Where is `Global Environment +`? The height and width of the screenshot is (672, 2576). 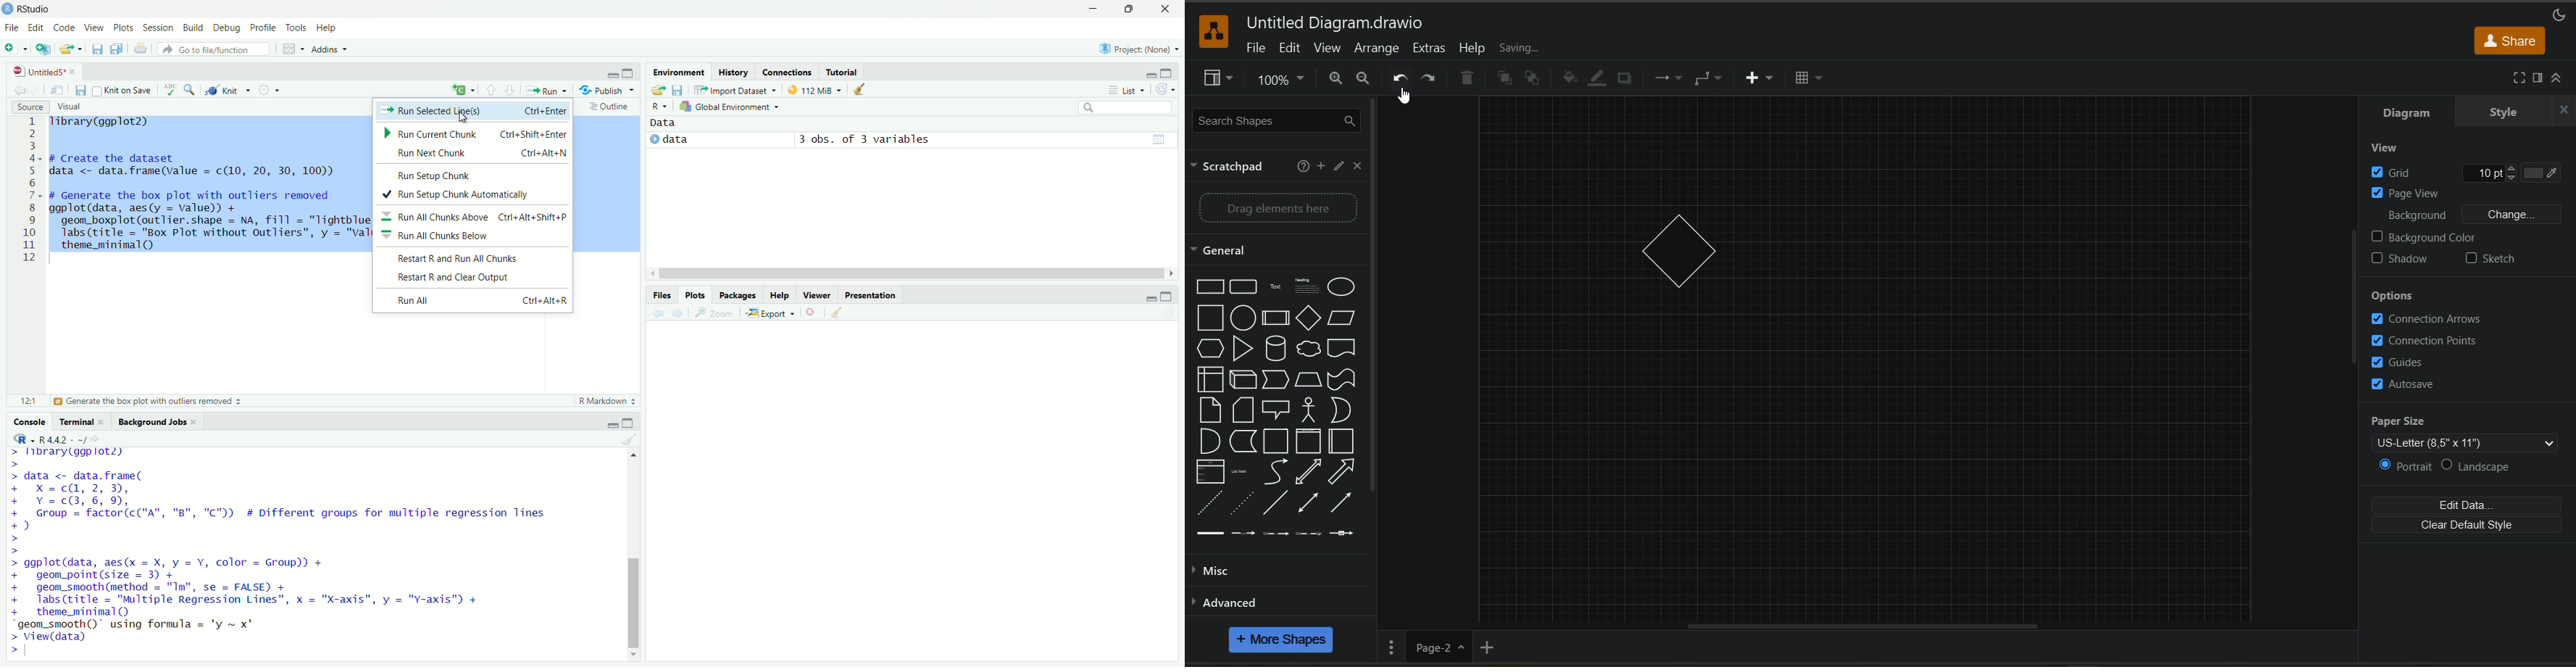
Global Environment + is located at coordinates (732, 105).